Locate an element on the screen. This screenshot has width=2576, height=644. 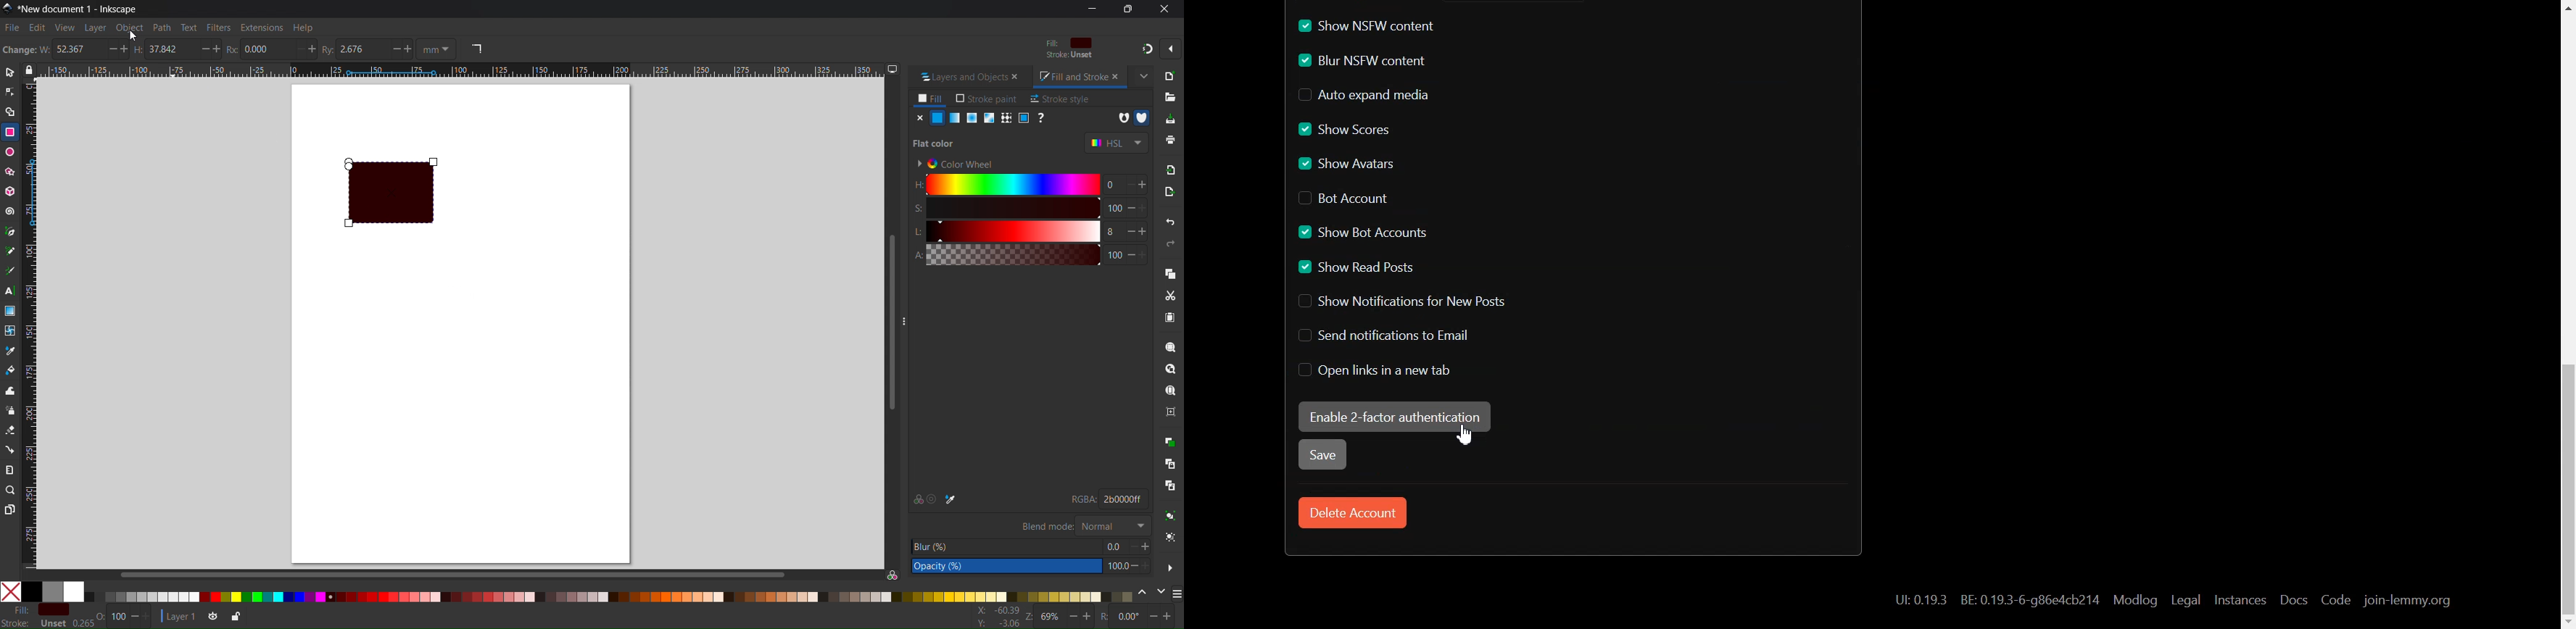
Enable Show Scores is located at coordinates (1345, 128).